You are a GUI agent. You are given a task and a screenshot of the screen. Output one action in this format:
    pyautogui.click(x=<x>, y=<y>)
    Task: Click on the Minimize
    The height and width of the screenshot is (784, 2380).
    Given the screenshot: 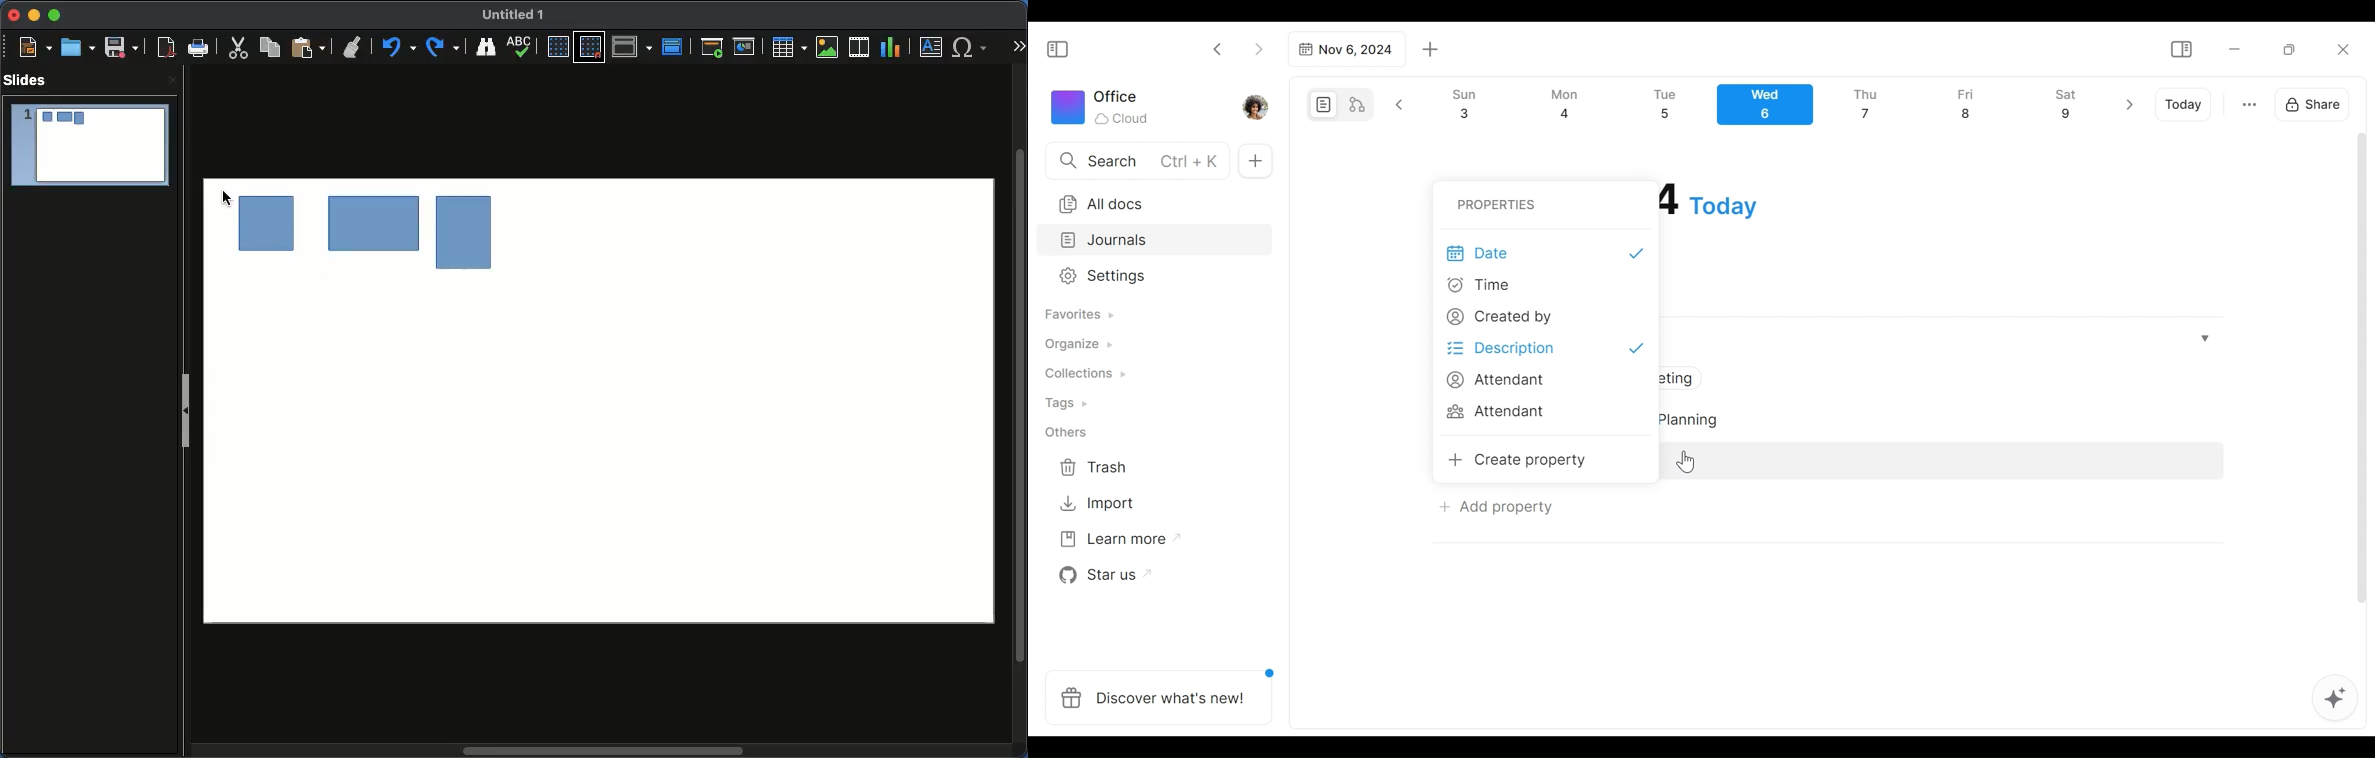 What is the action you would take?
    pyautogui.click(x=33, y=16)
    